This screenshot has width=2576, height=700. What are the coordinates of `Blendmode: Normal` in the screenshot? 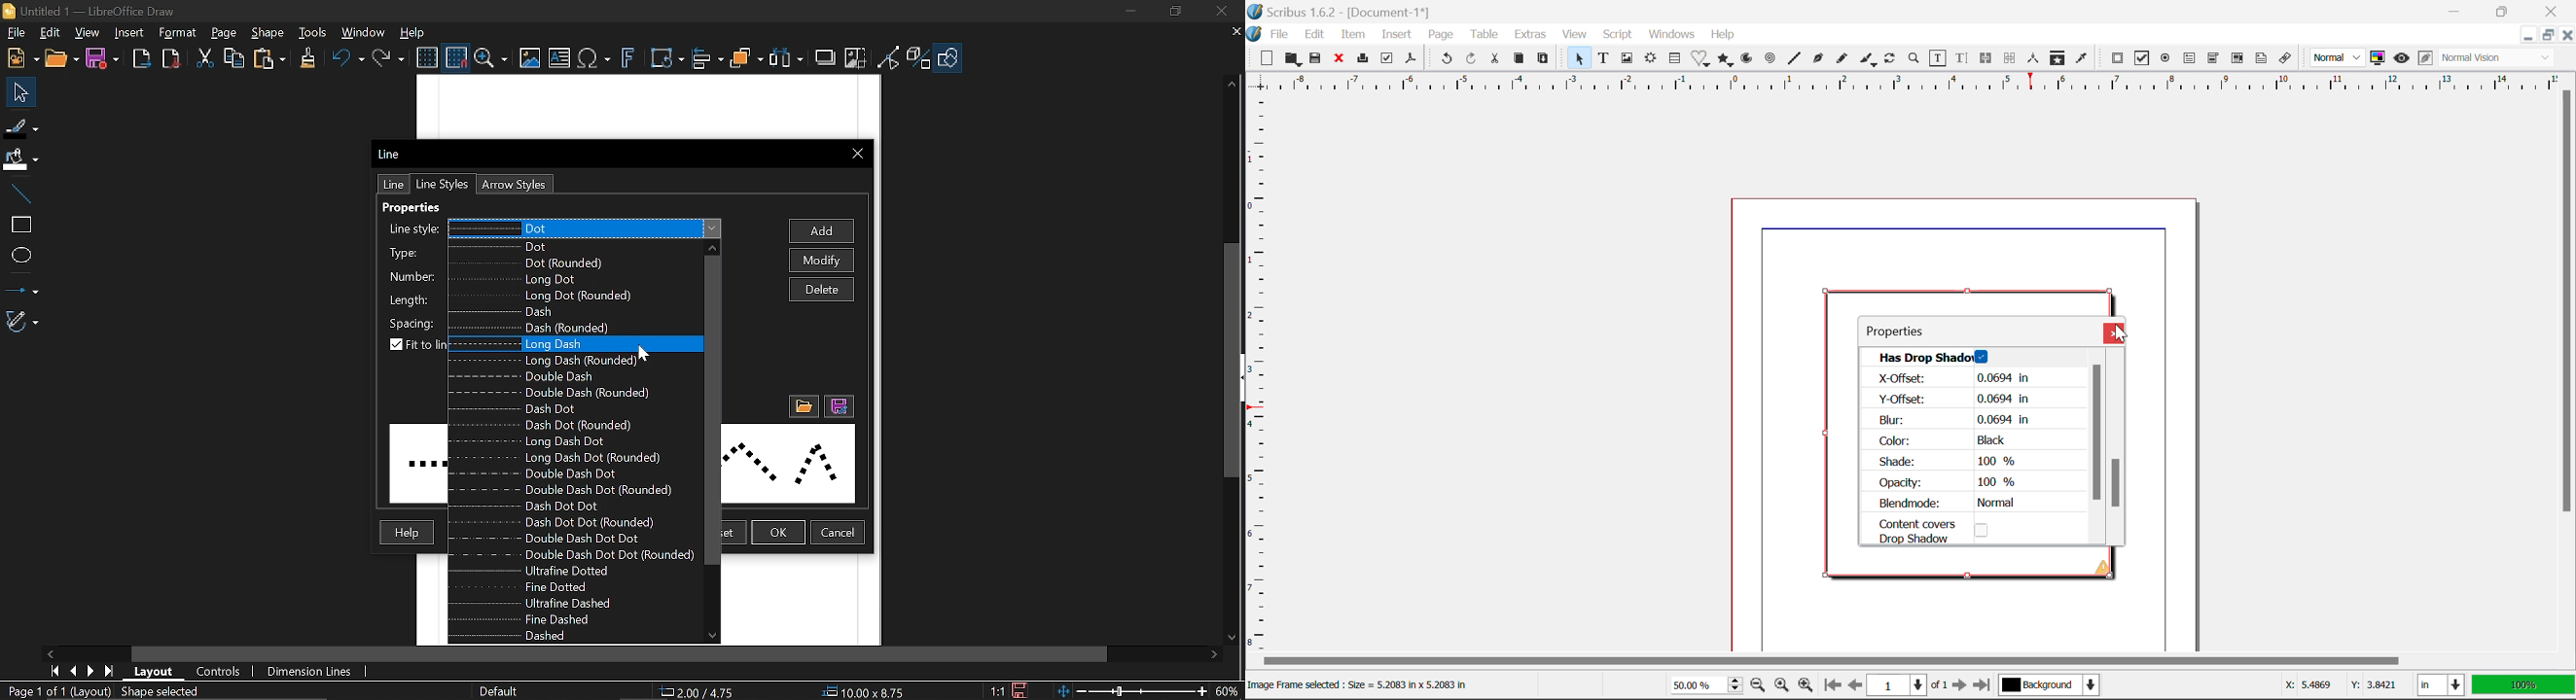 It's located at (1953, 503).